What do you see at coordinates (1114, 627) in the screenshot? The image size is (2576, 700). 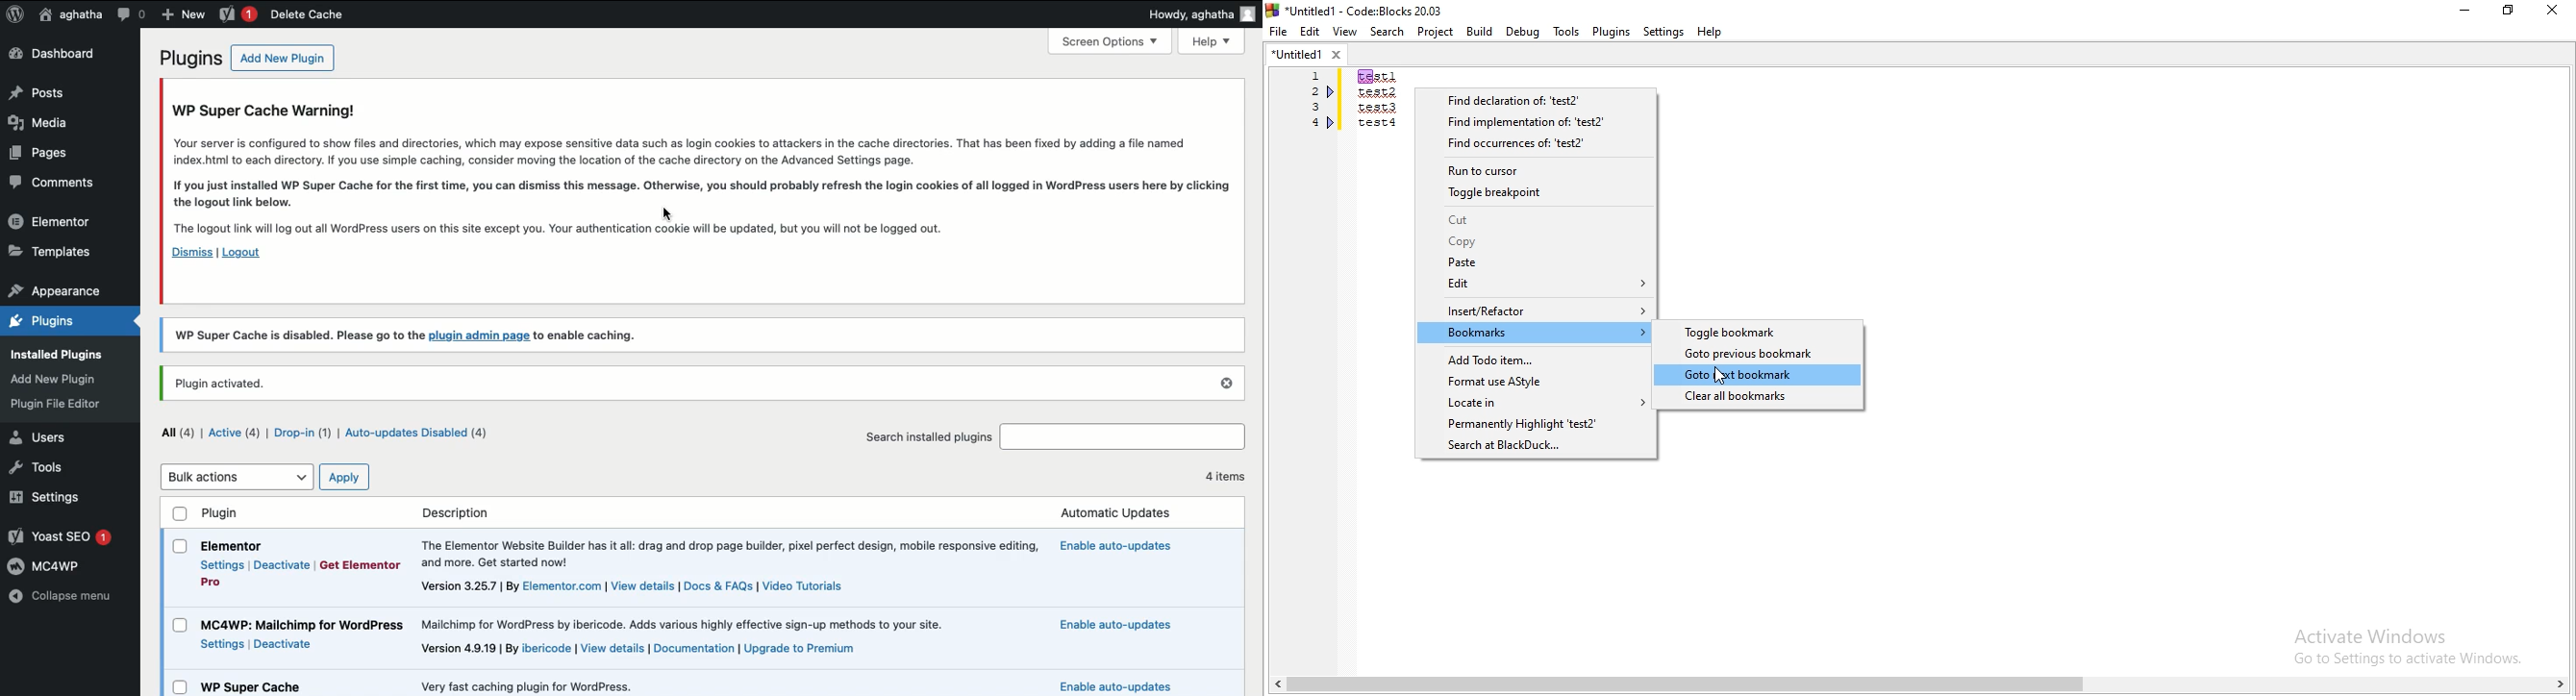 I see `Enable auto updates` at bounding box center [1114, 627].